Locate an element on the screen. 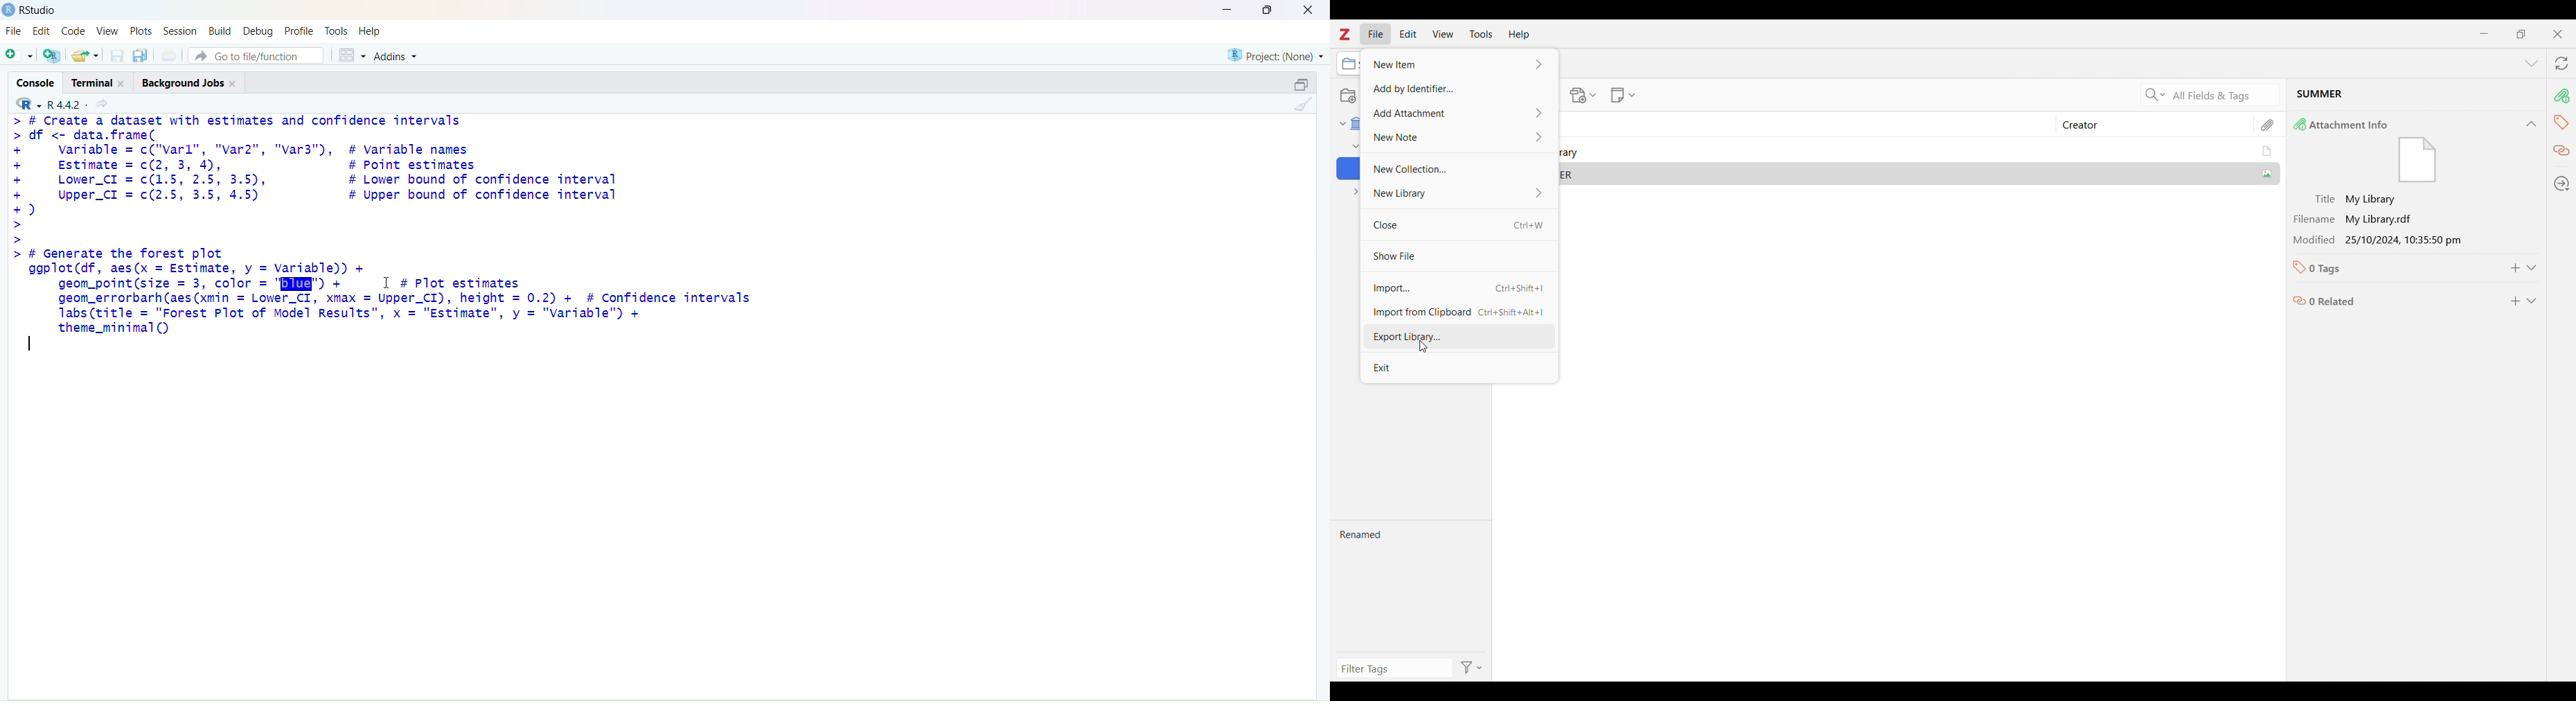  View is located at coordinates (107, 30).